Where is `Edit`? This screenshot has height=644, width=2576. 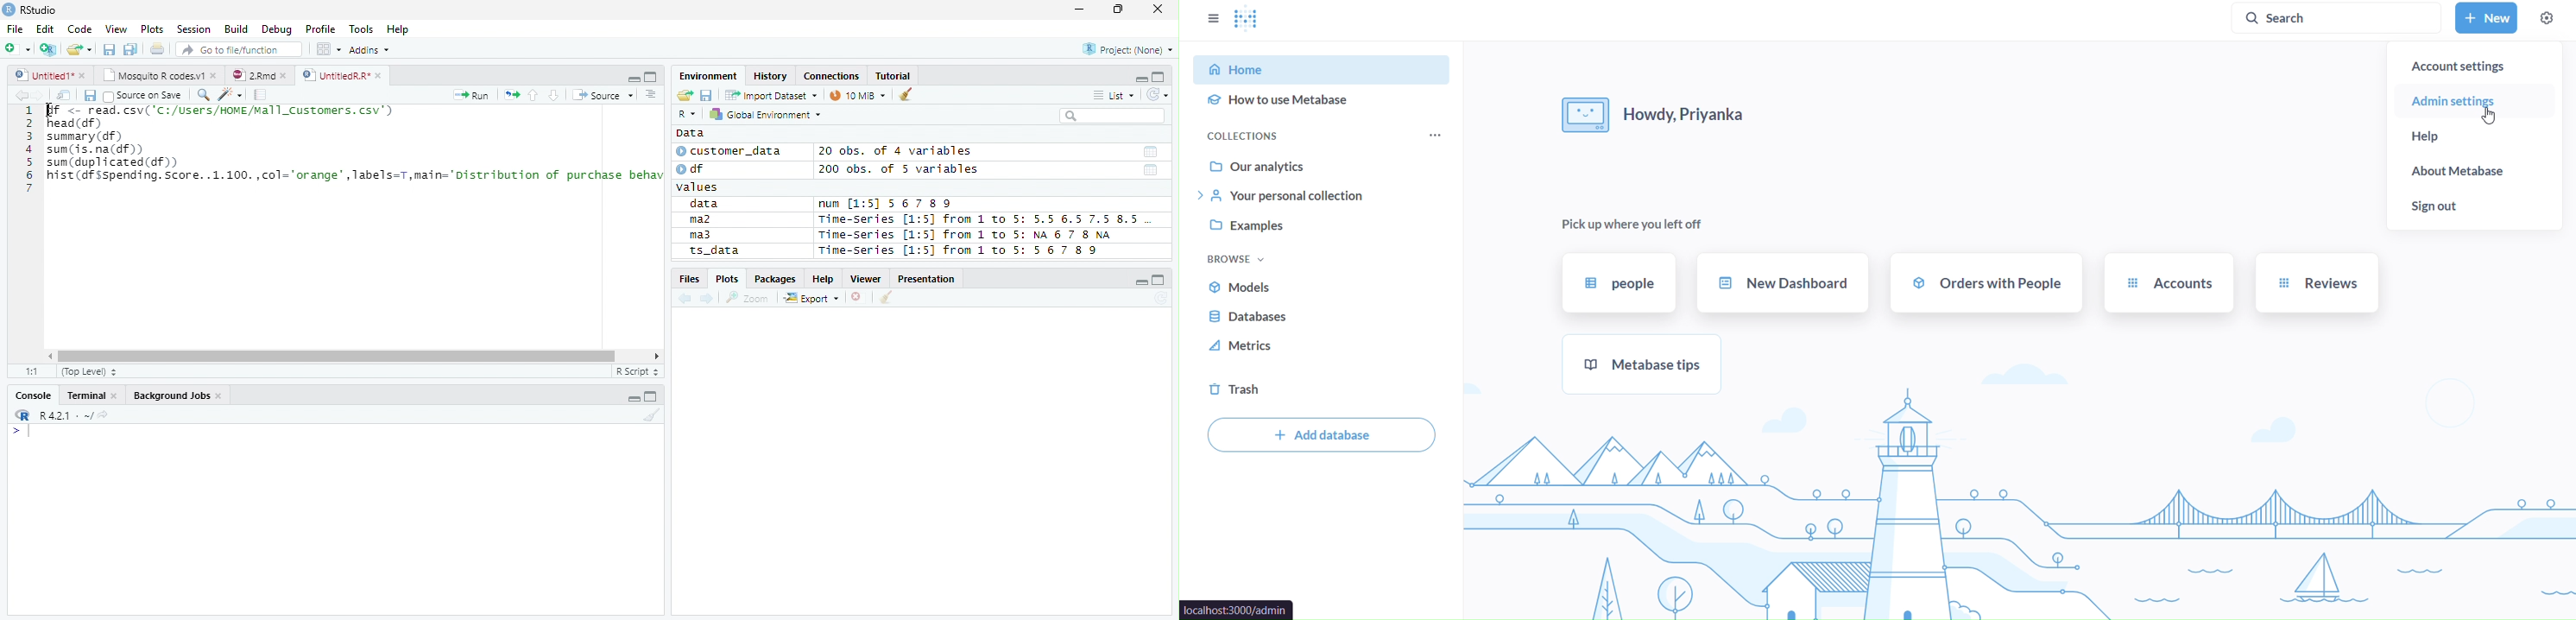
Edit is located at coordinates (44, 28).